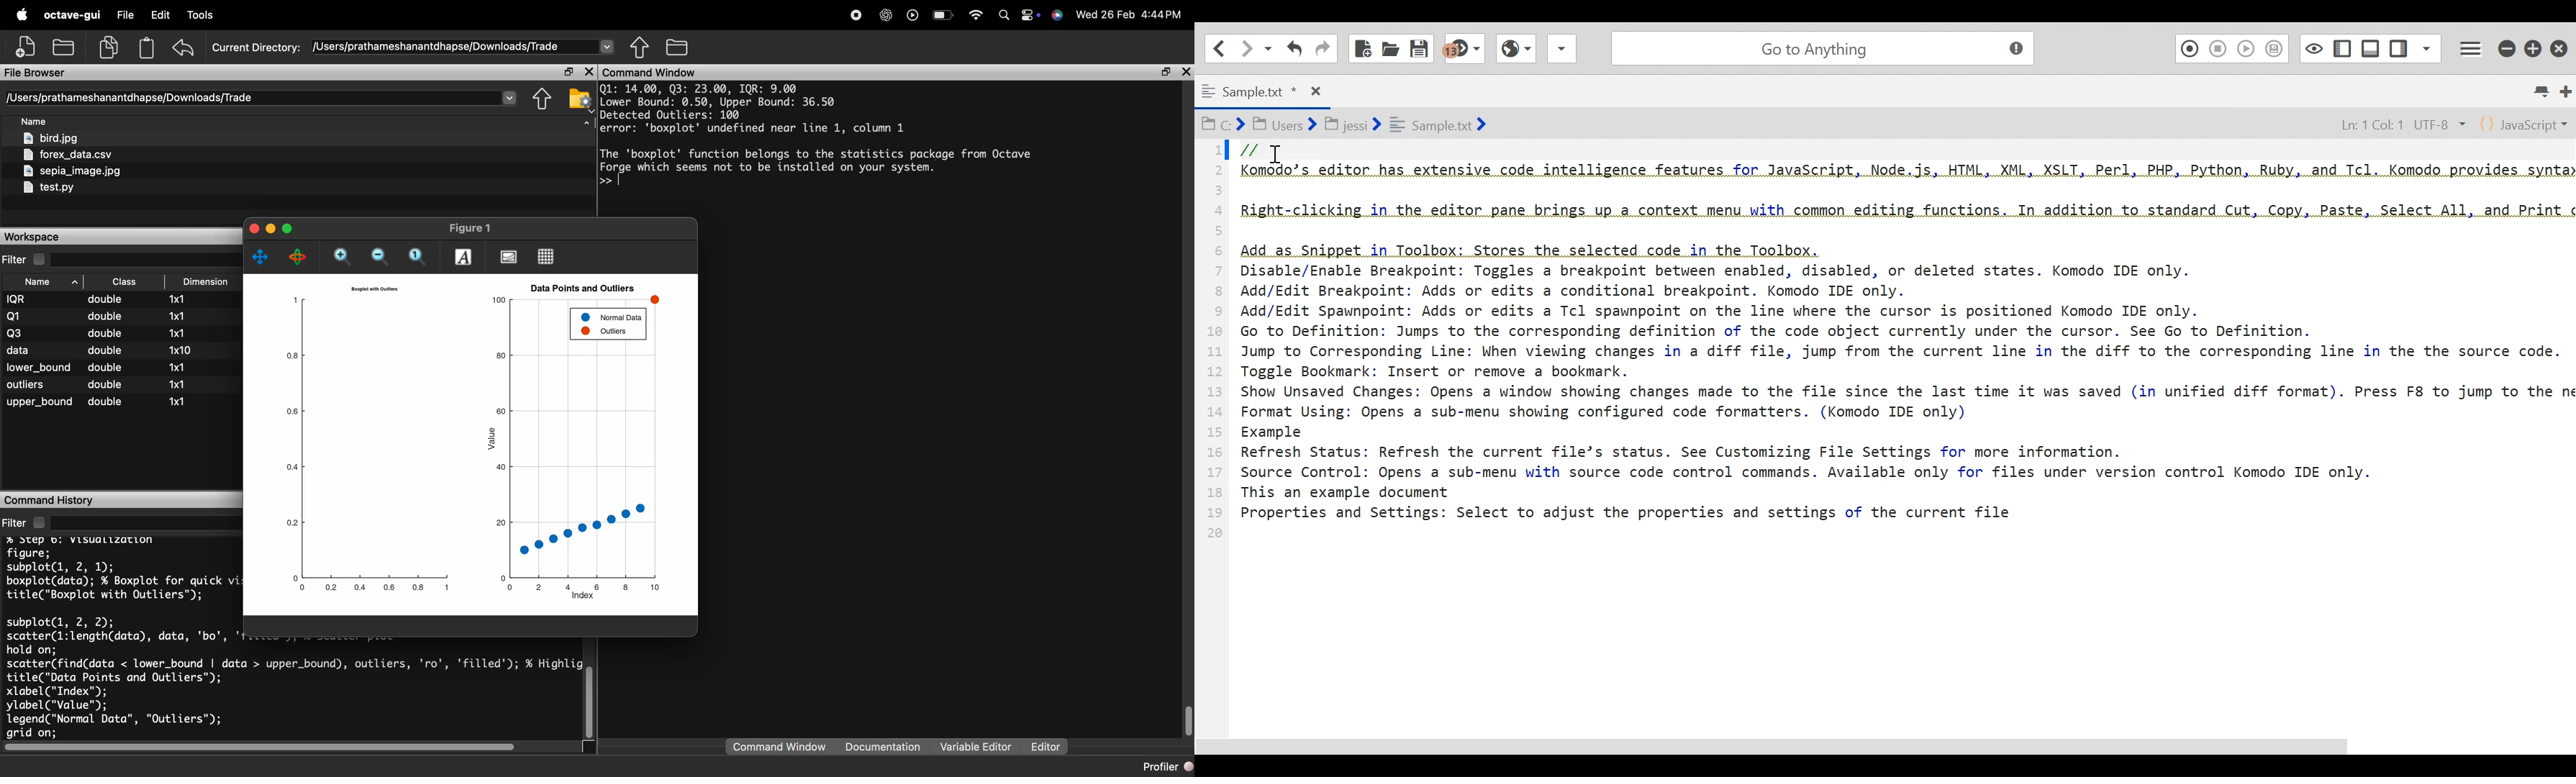 The height and width of the screenshot is (784, 2576). Describe the element at coordinates (469, 228) in the screenshot. I see `Figure 1` at that location.